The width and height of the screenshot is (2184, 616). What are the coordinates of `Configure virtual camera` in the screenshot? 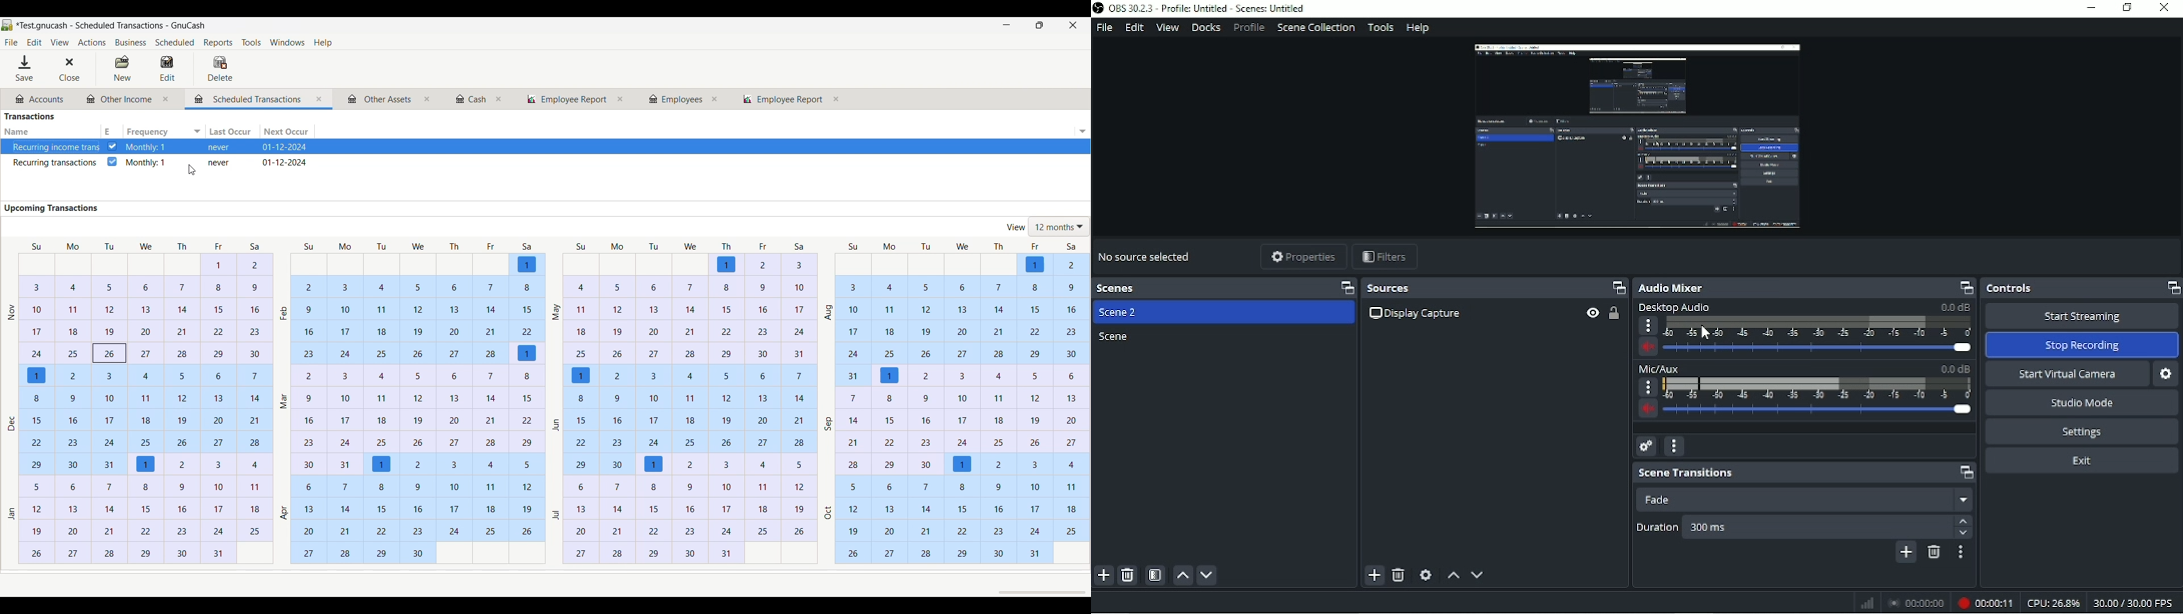 It's located at (2166, 374).